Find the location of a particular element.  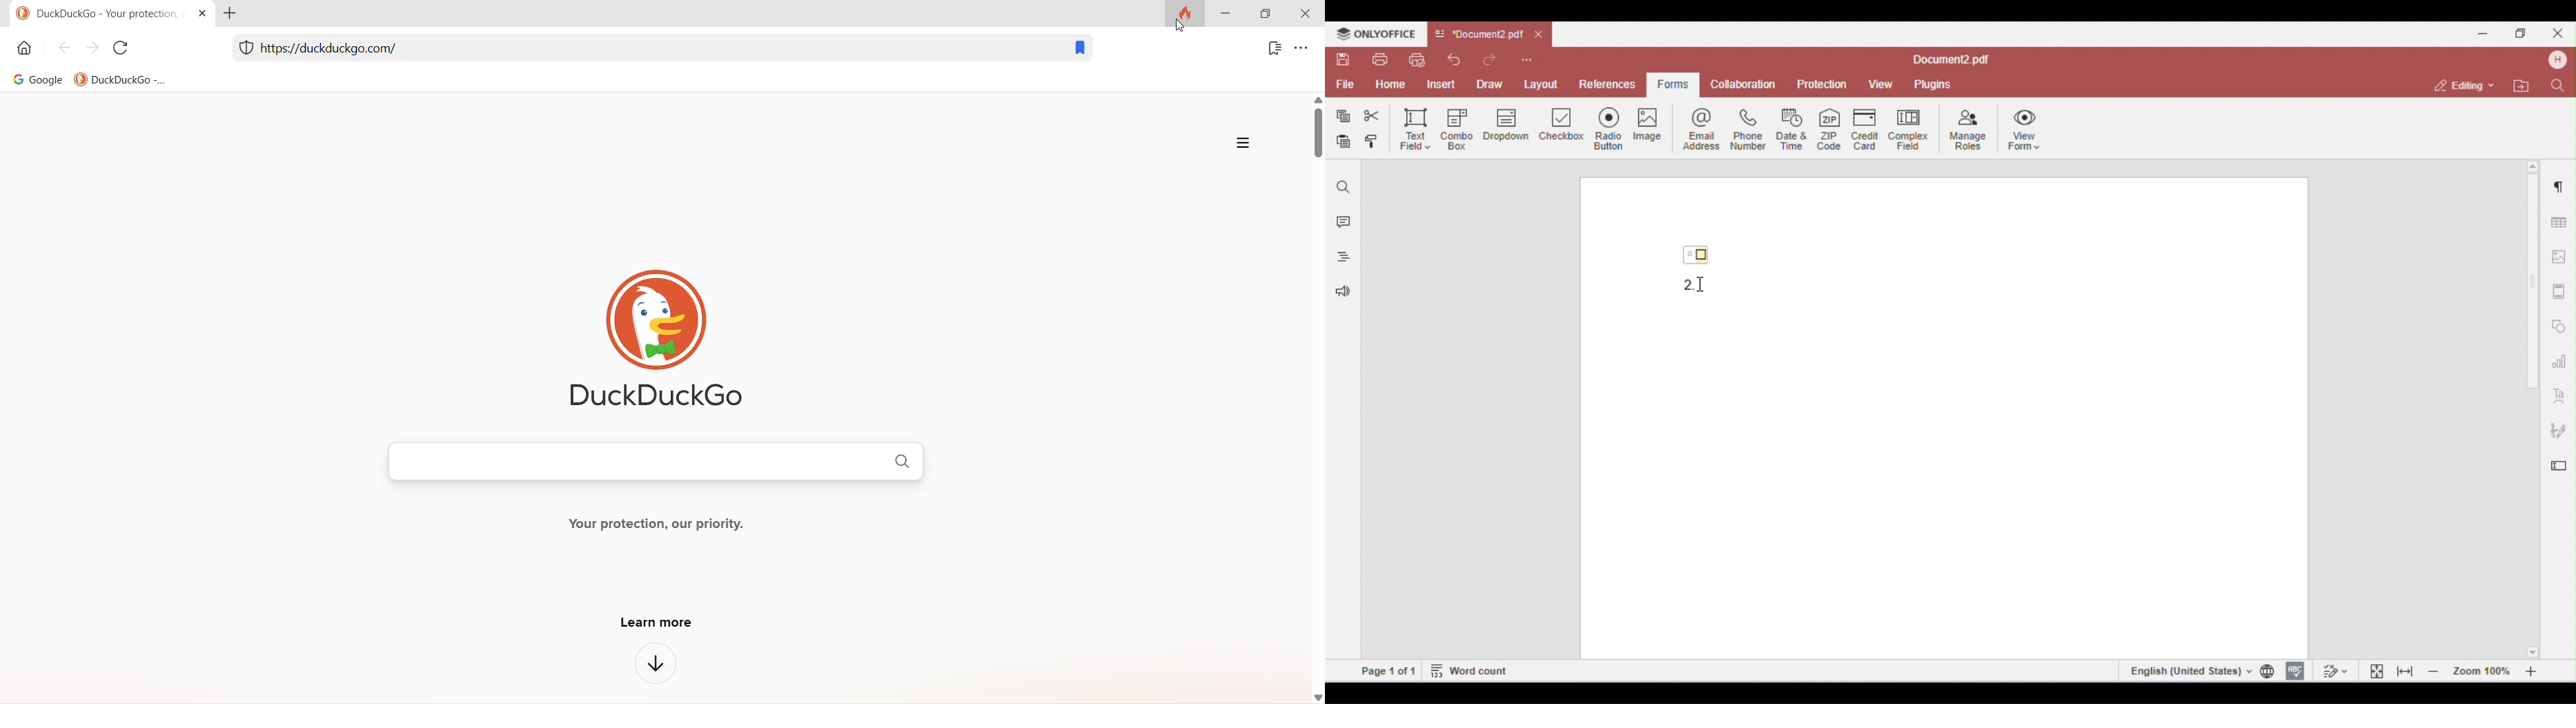

DuckDuckGoo - Your protection is located at coordinates (91, 14).